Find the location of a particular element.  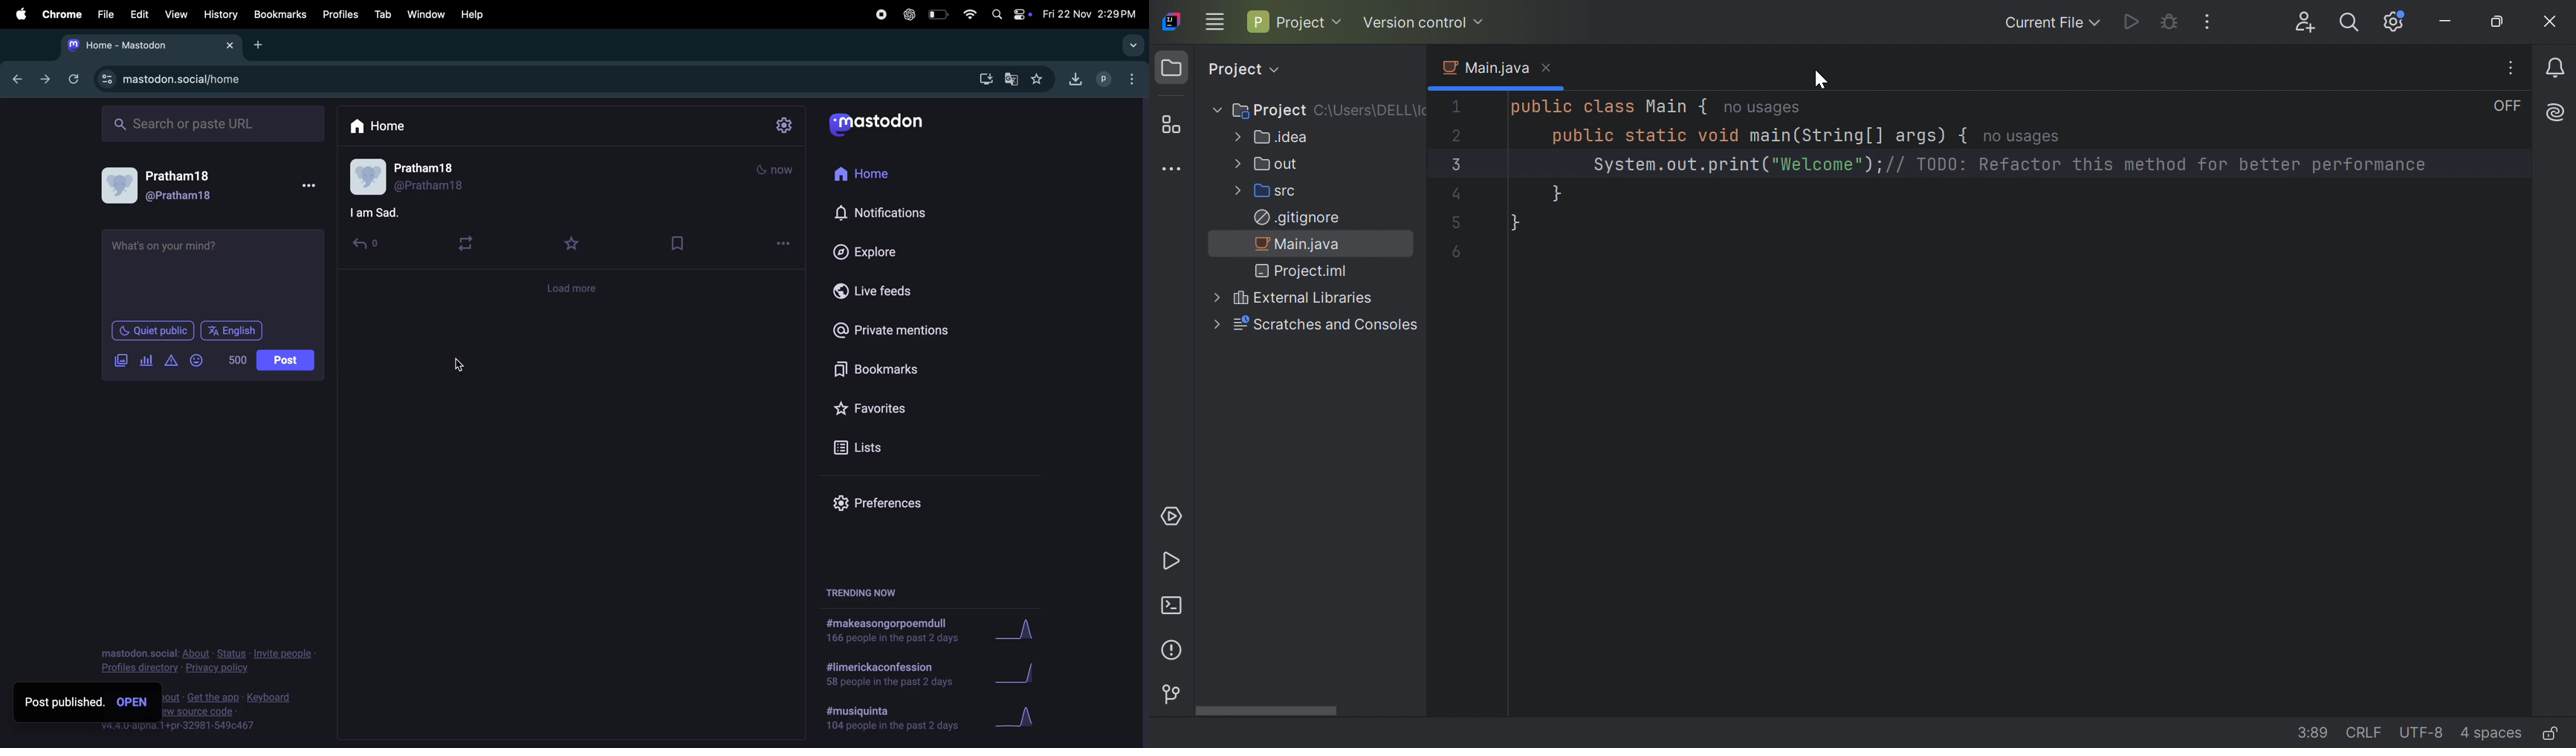

loop is located at coordinates (470, 244).